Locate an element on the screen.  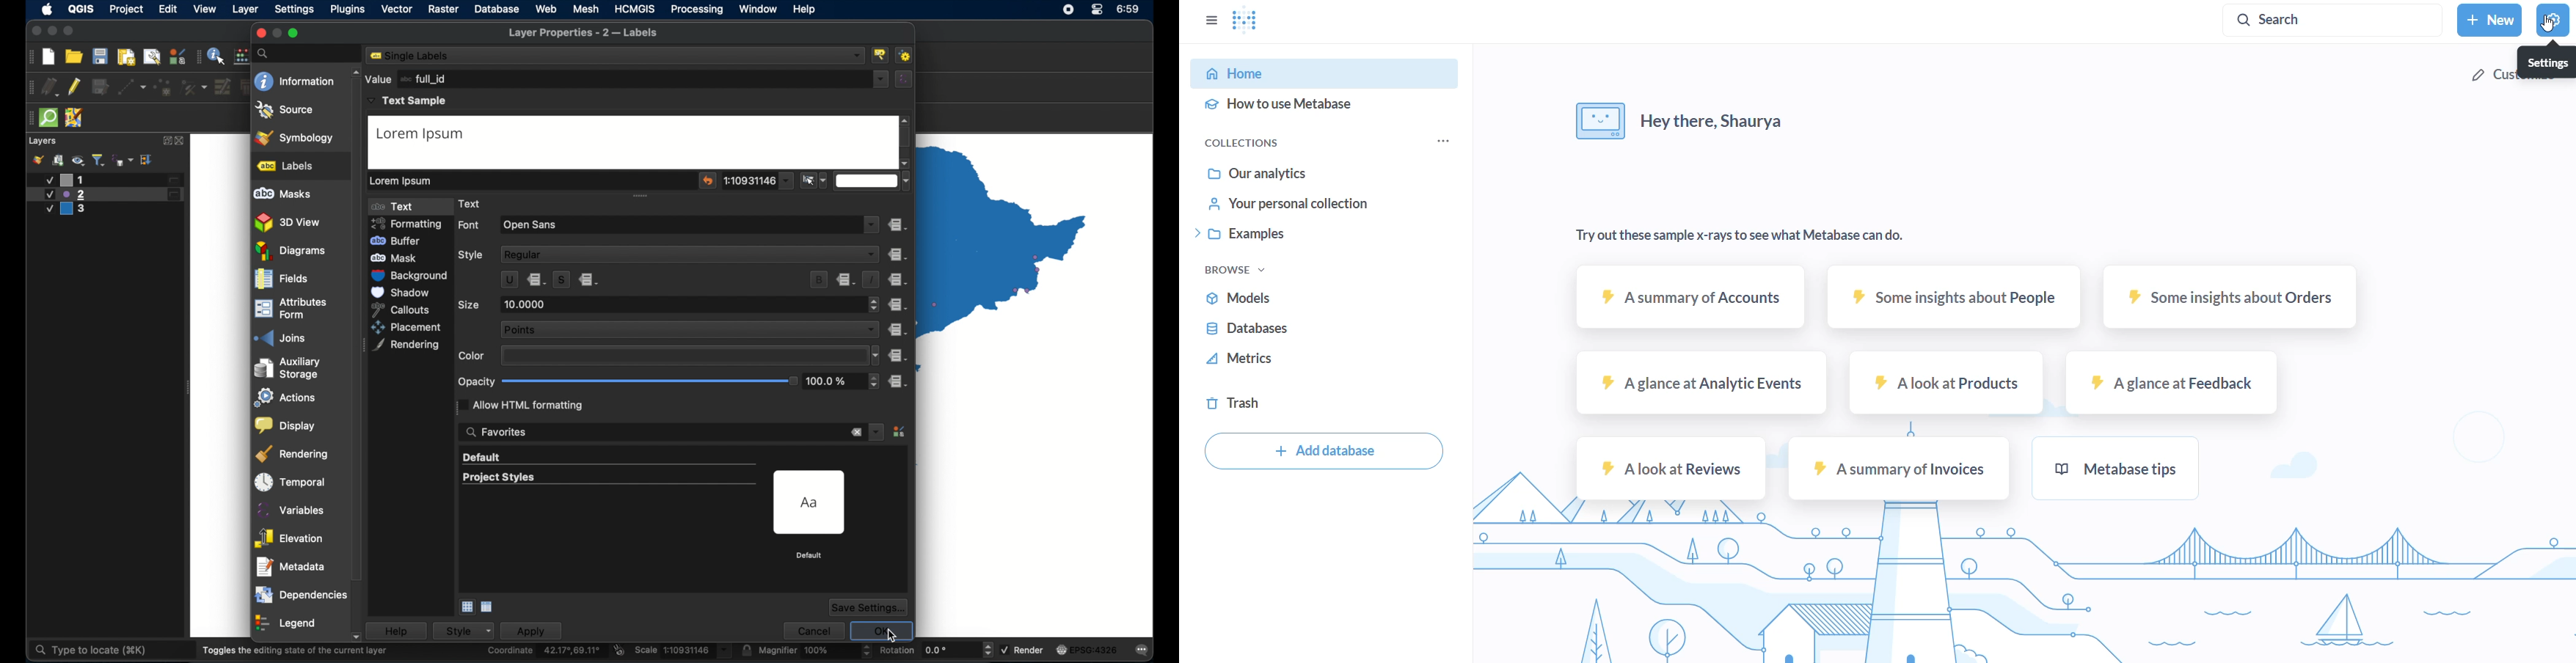
auxilliary storage is located at coordinates (291, 365).